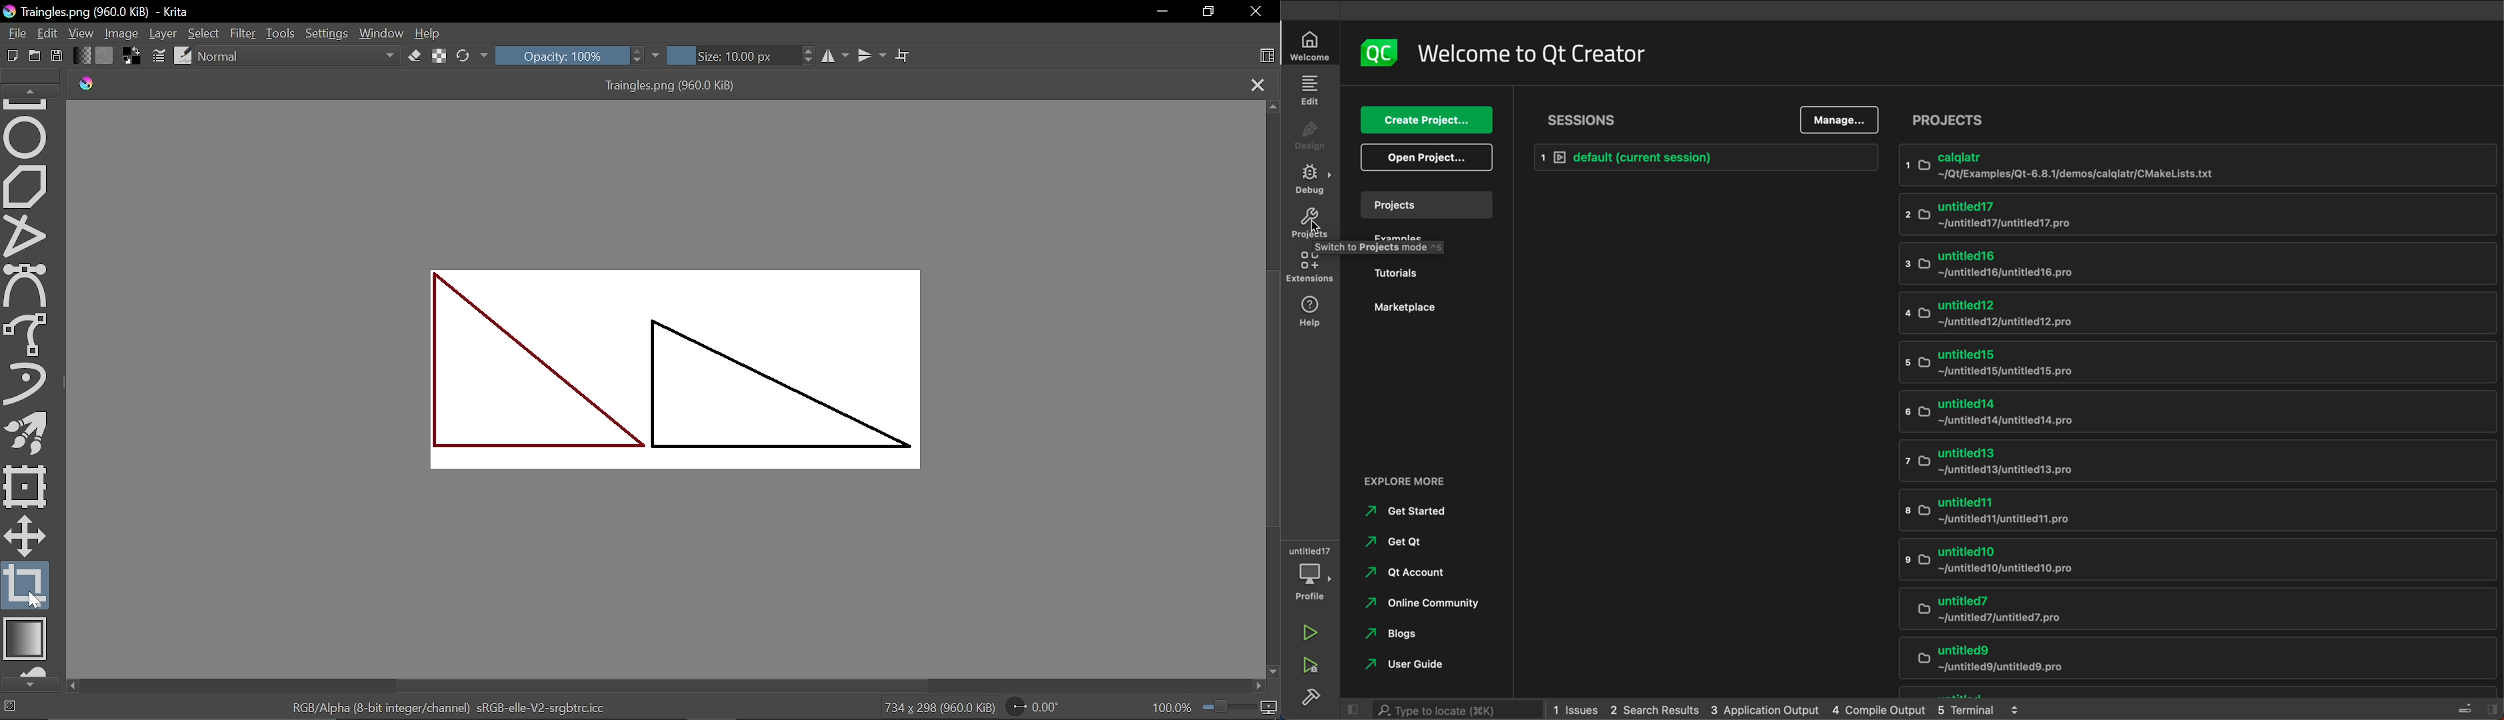 Image resolution: width=2520 pixels, height=728 pixels. What do you see at coordinates (49, 34) in the screenshot?
I see `Edit` at bounding box center [49, 34].